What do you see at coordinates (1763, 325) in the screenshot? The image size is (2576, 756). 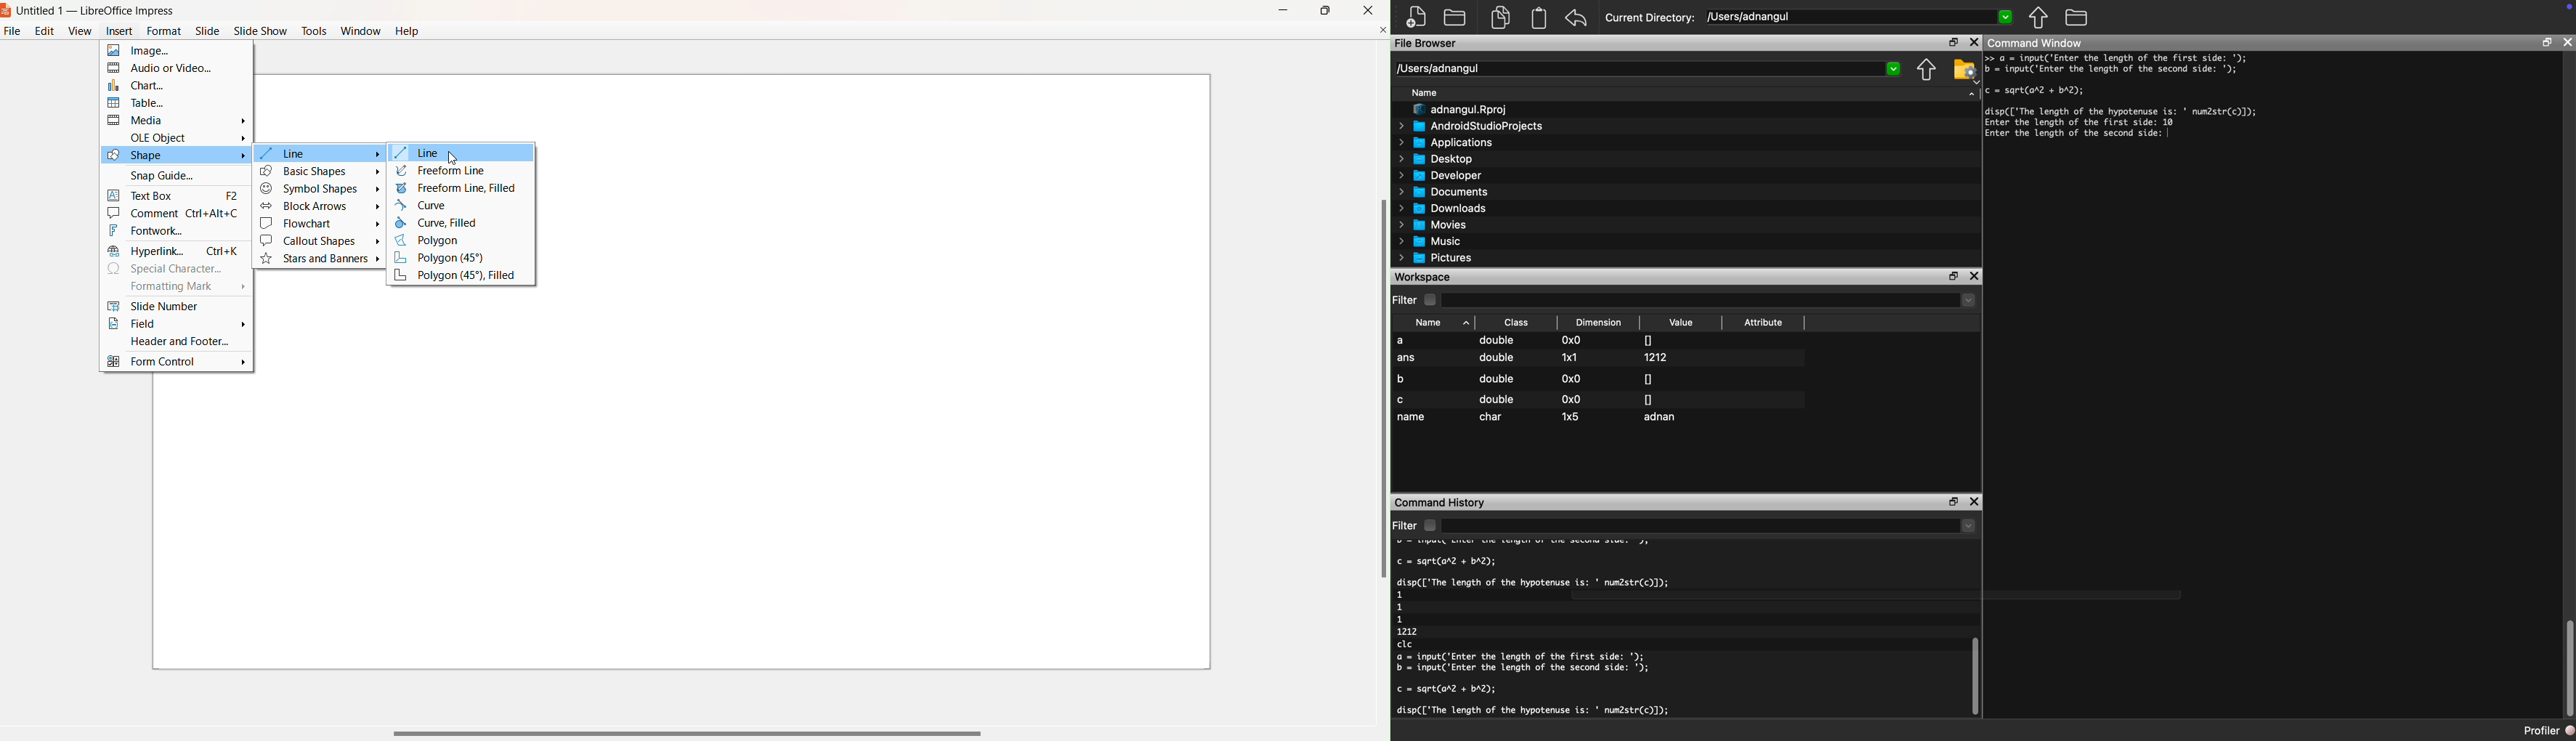 I see `Attribute` at bounding box center [1763, 325].